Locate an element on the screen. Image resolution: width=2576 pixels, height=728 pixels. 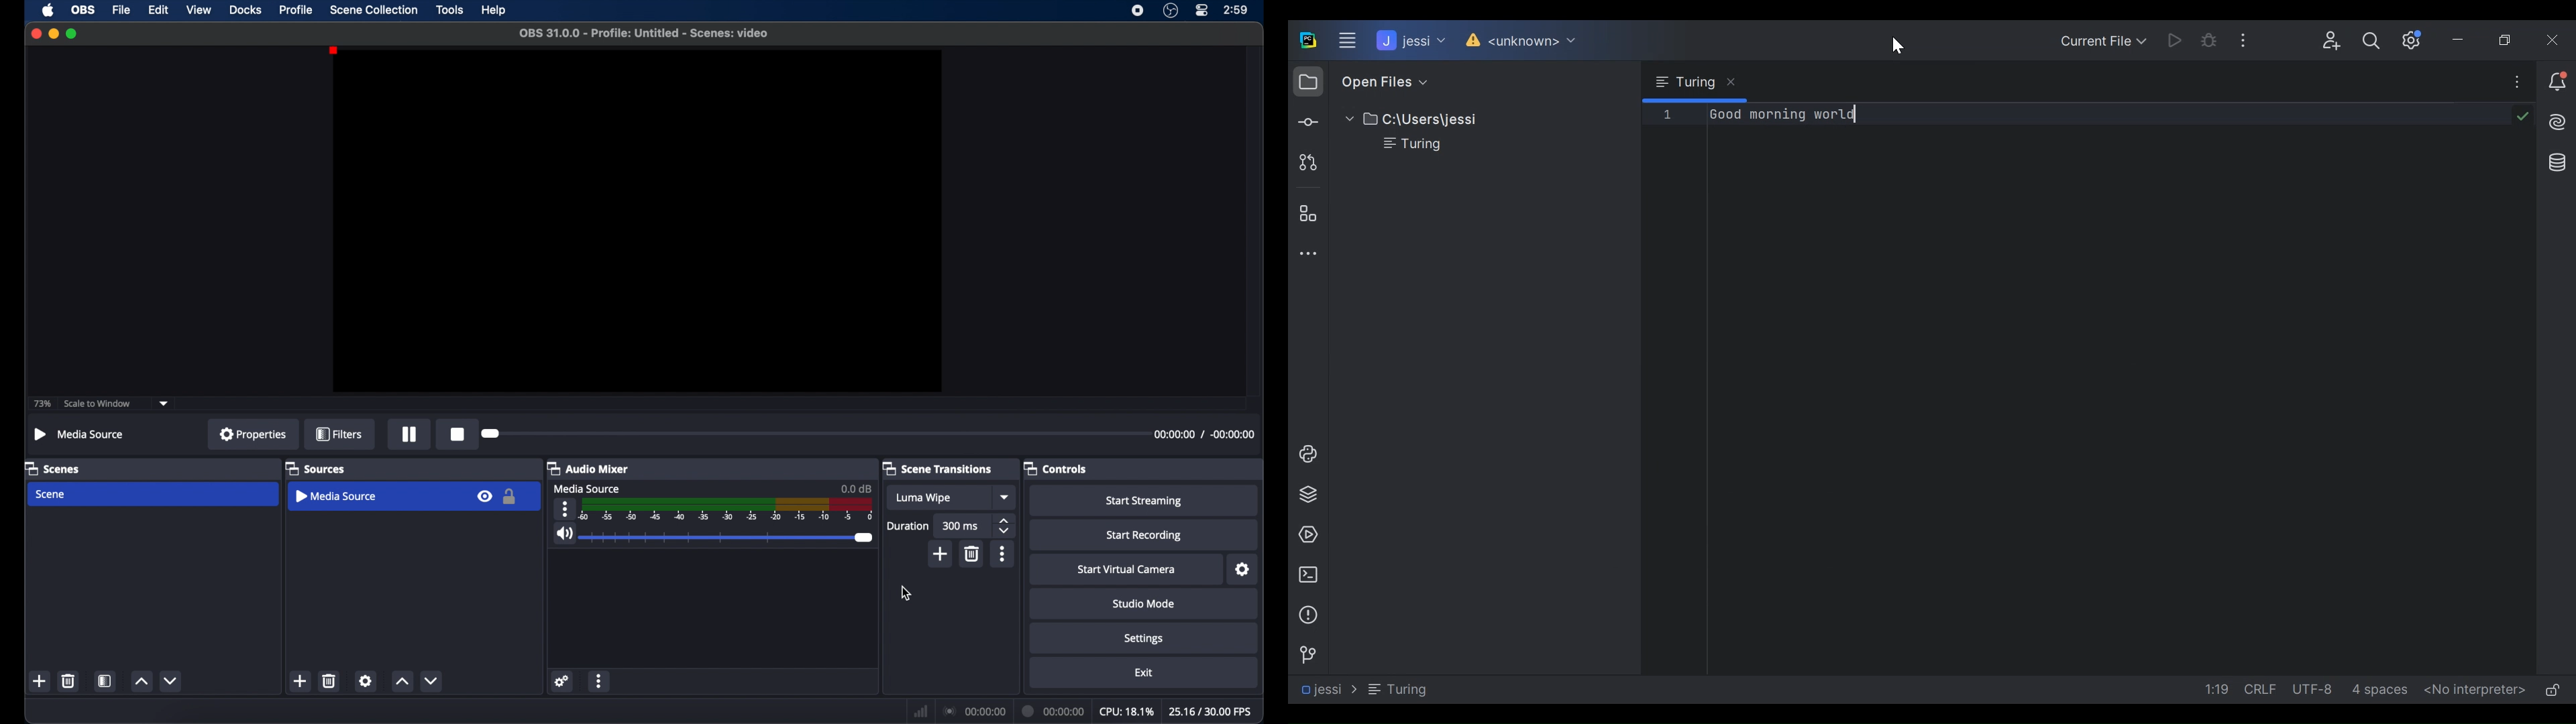
connection is located at coordinates (973, 712).